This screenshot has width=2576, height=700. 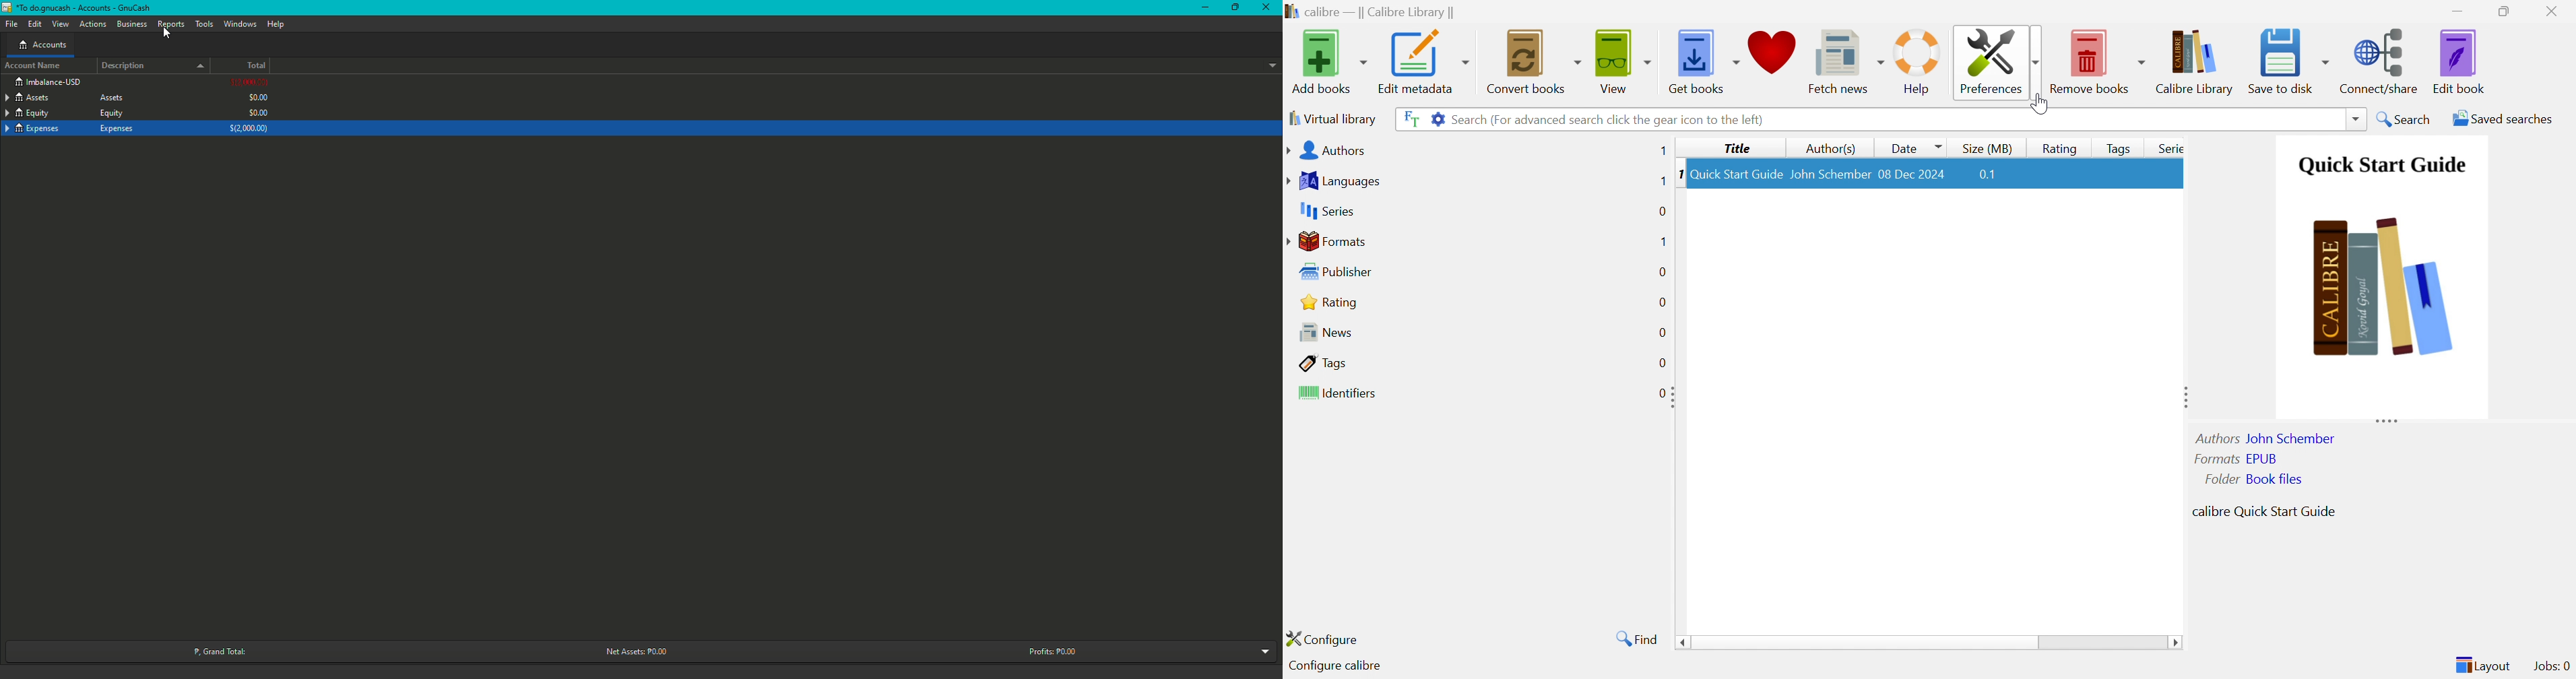 I want to click on 1, so click(x=1659, y=181).